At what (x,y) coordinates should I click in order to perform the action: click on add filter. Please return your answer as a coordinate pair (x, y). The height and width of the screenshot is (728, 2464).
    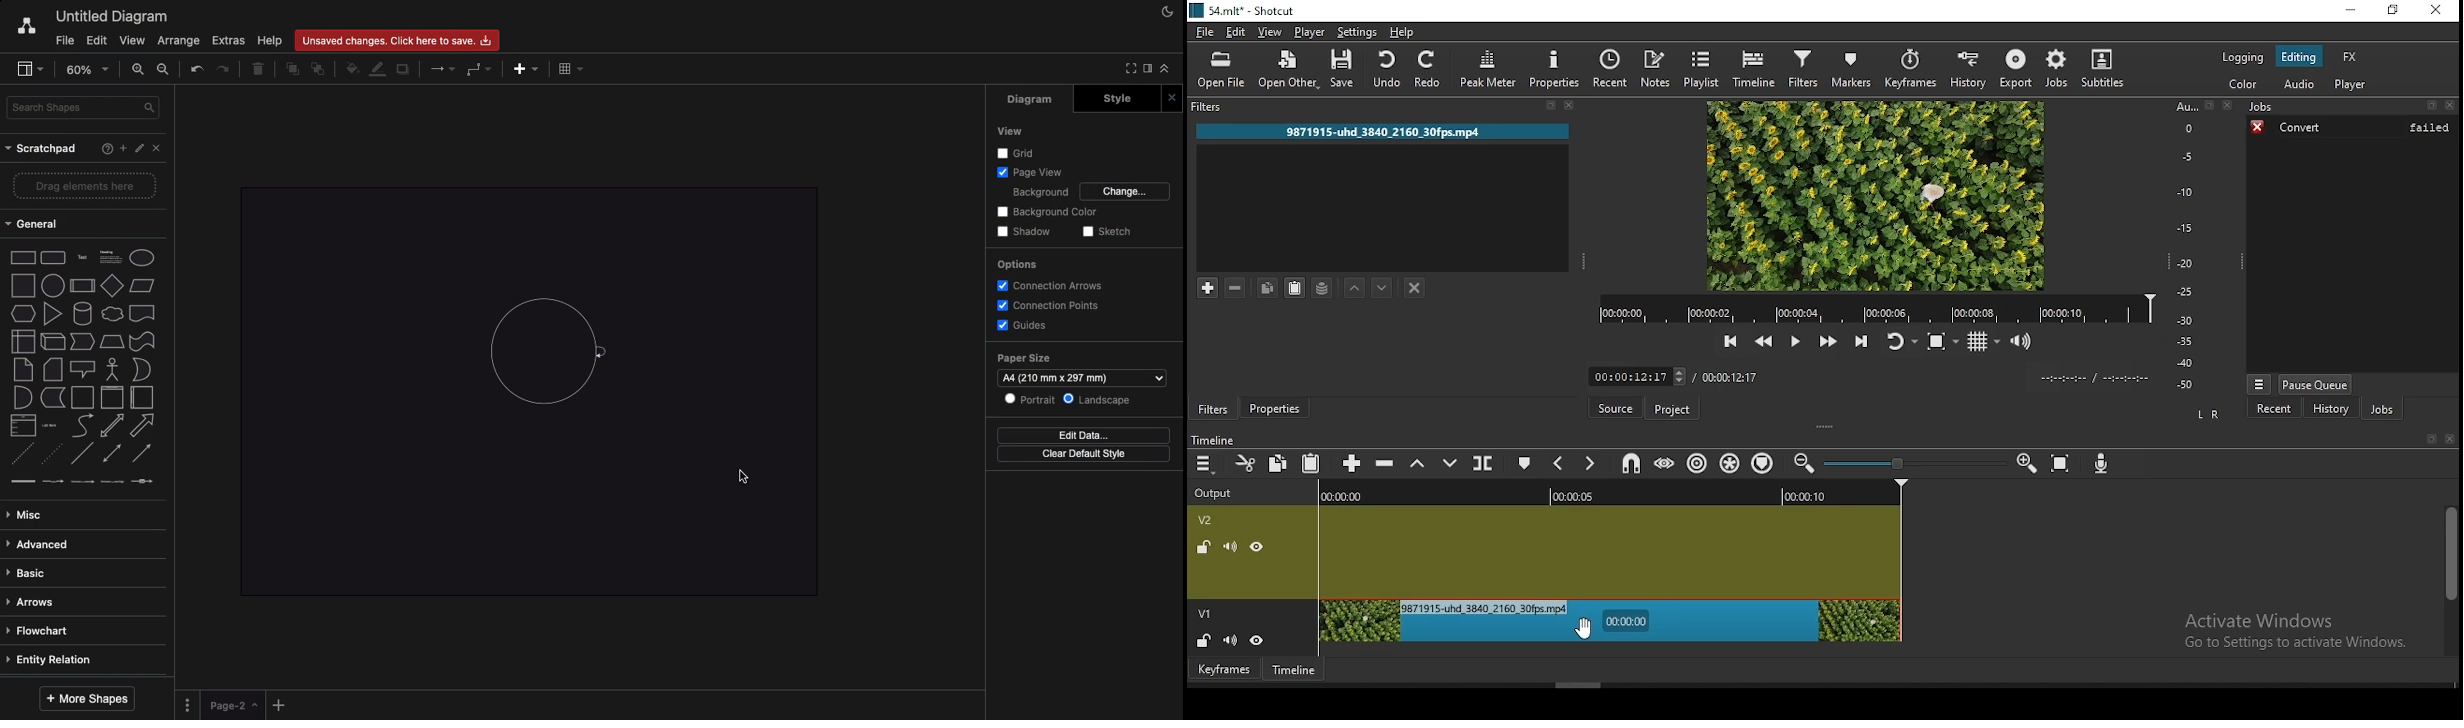
    Looking at the image, I should click on (1207, 287).